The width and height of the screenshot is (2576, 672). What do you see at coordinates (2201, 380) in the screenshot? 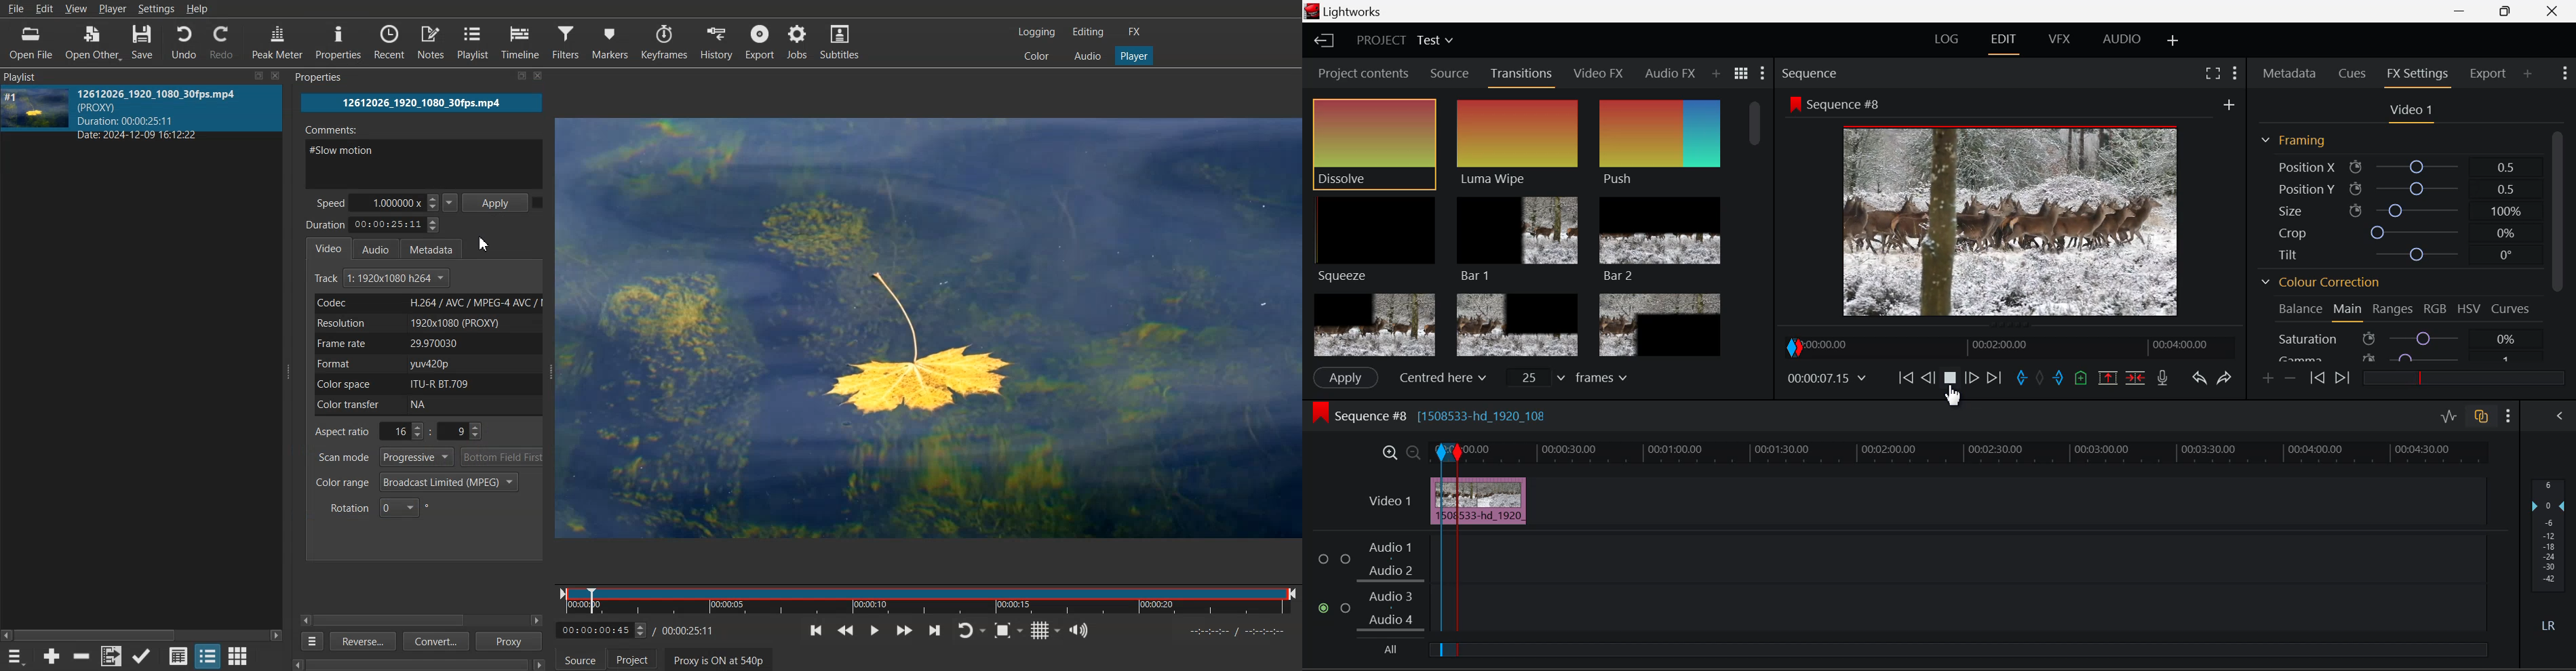
I see `Undo` at bounding box center [2201, 380].